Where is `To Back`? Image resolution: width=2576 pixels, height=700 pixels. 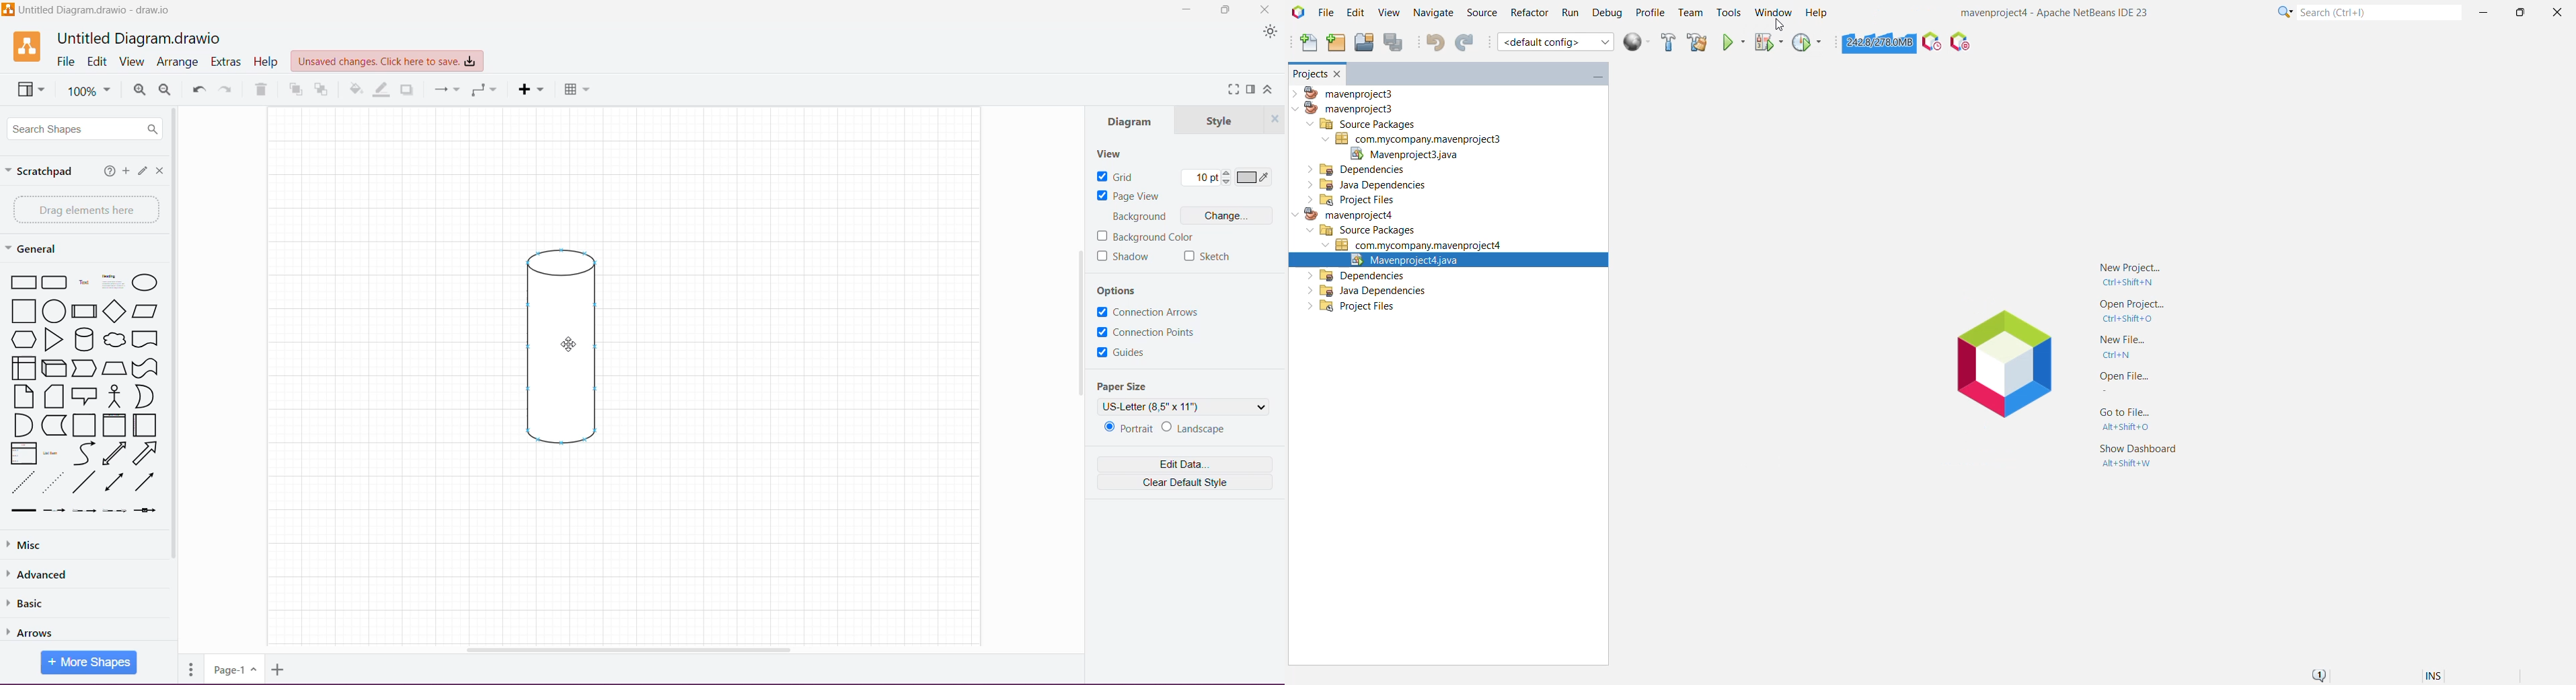 To Back is located at coordinates (324, 89).